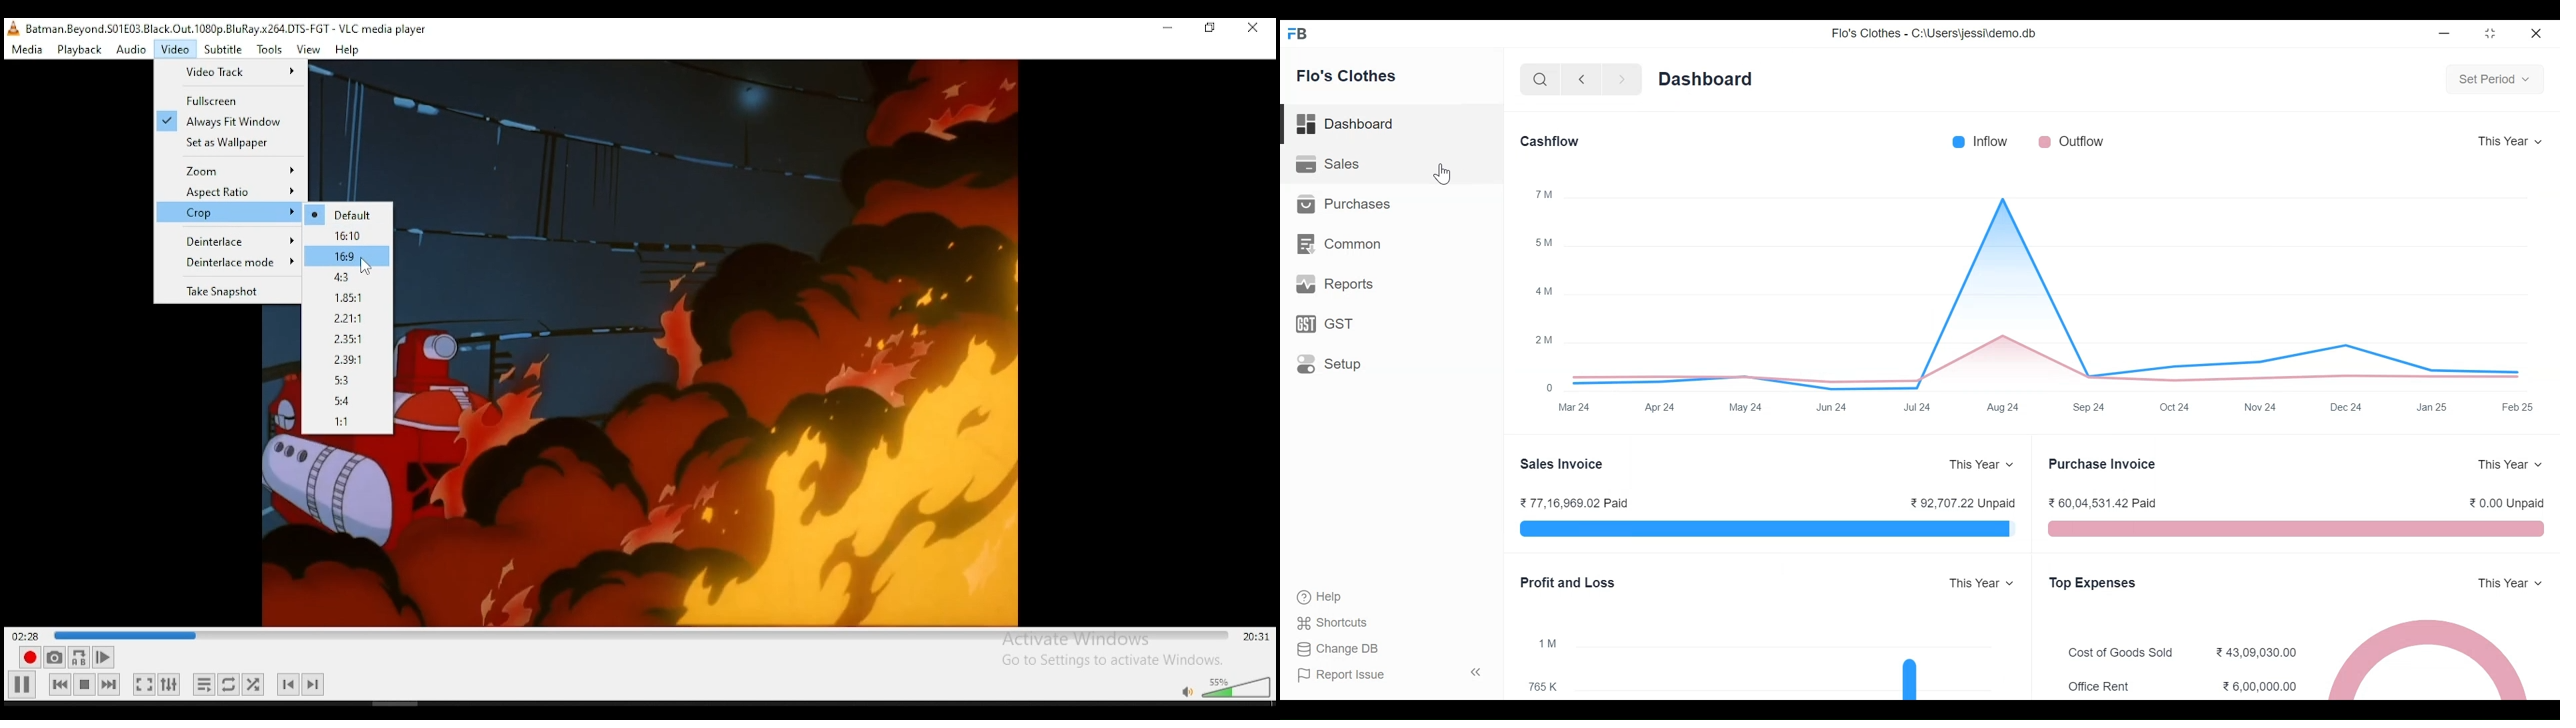 This screenshot has width=2576, height=728. Describe the element at coordinates (1973, 465) in the screenshot. I see `This Year` at that location.